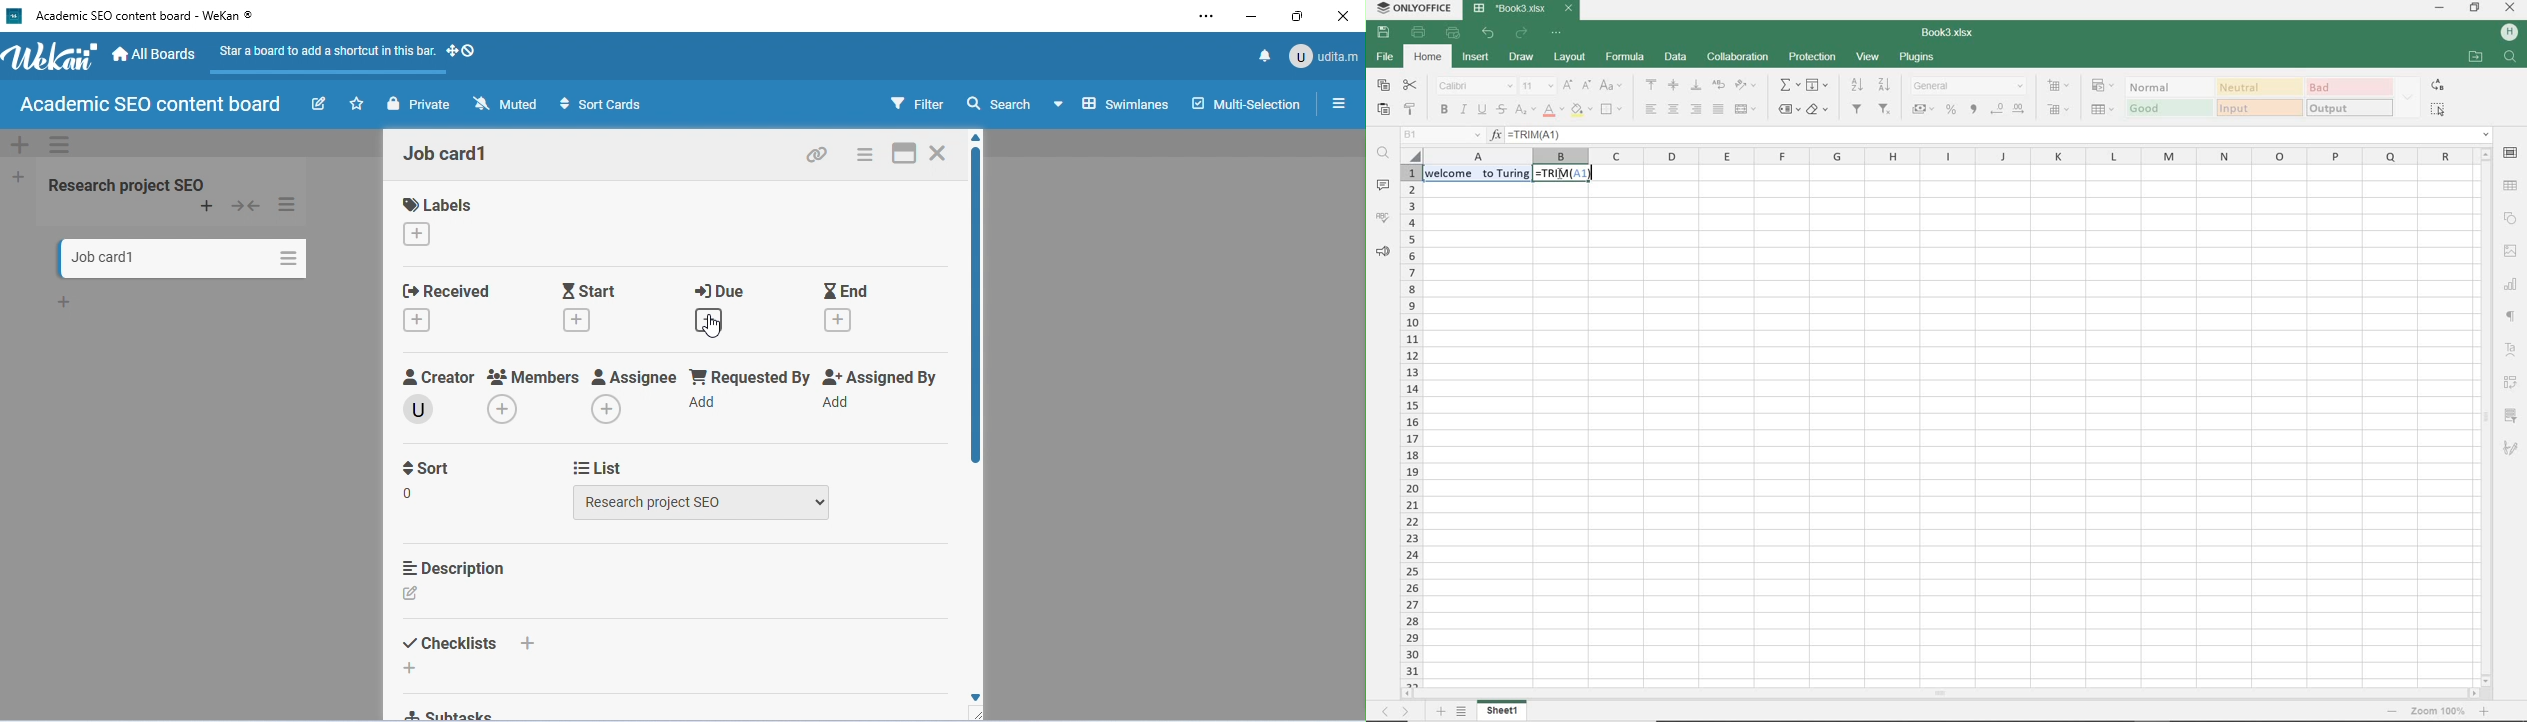 Image resolution: width=2548 pixels, height=728 pixels. Describe the element at coordinates (412, 494) in the screenshot. I see `edit sort` at that location.